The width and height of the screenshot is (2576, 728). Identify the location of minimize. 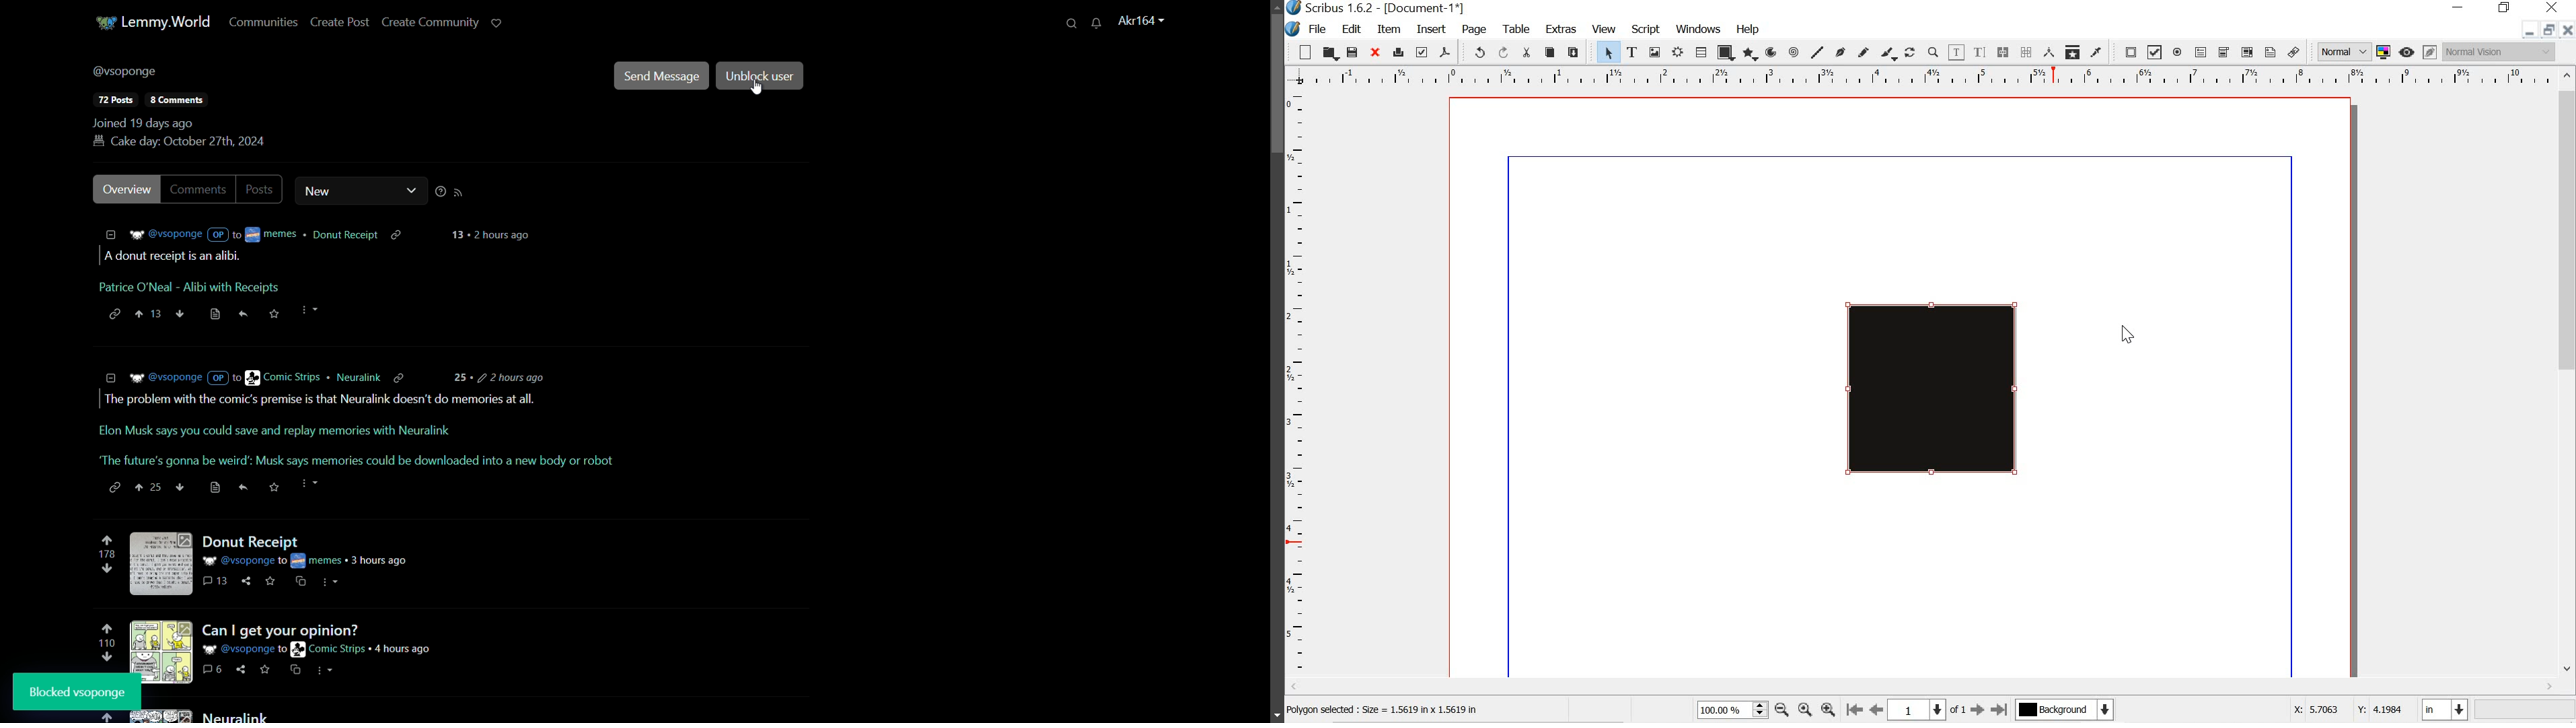
(2460, 8).